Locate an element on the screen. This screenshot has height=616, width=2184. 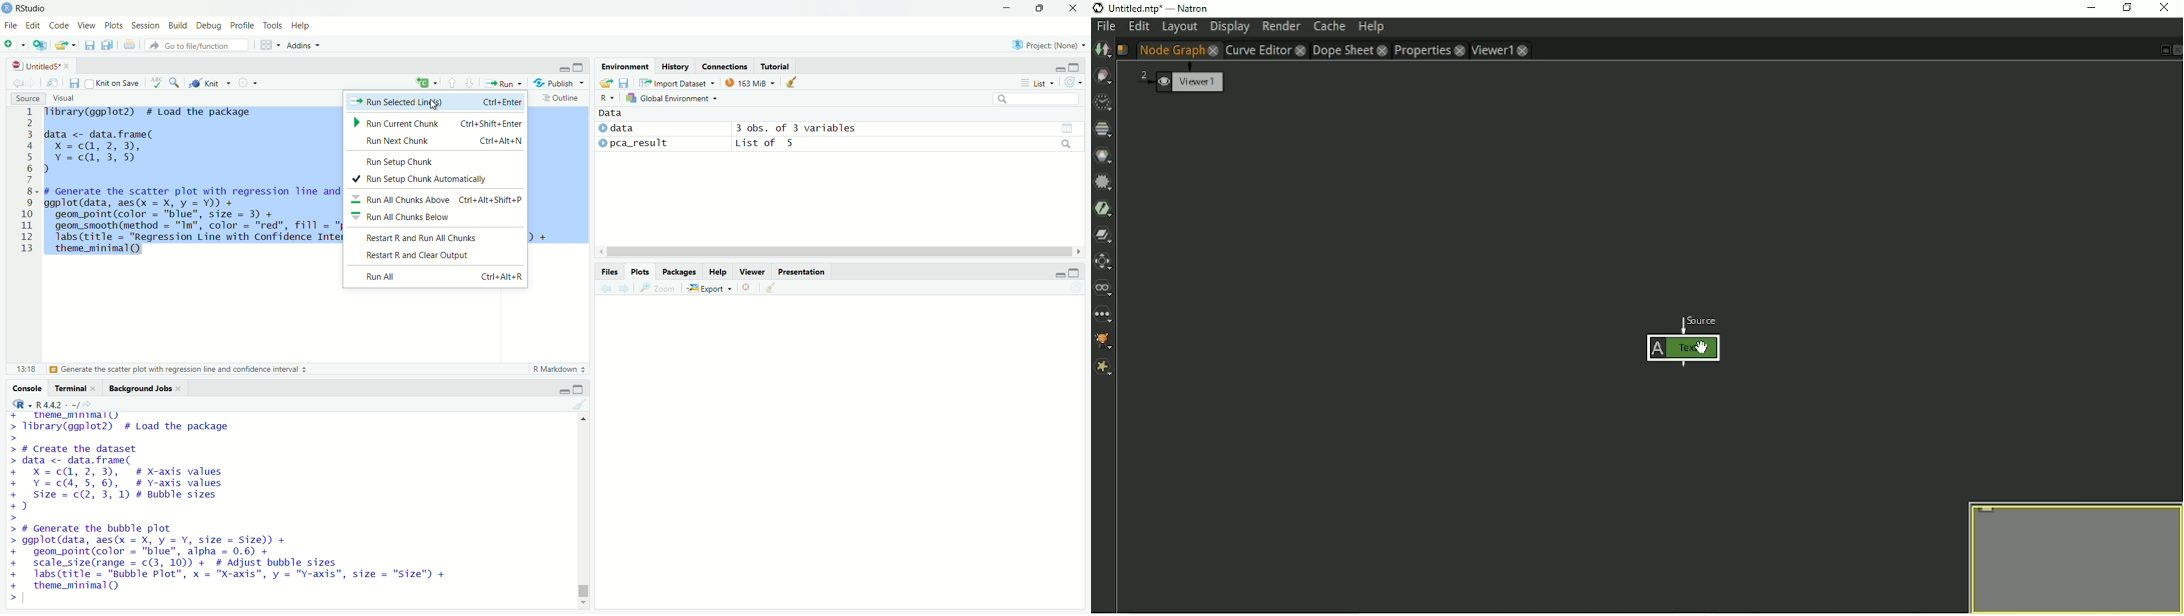
Session is located at coordinates (145, 26).